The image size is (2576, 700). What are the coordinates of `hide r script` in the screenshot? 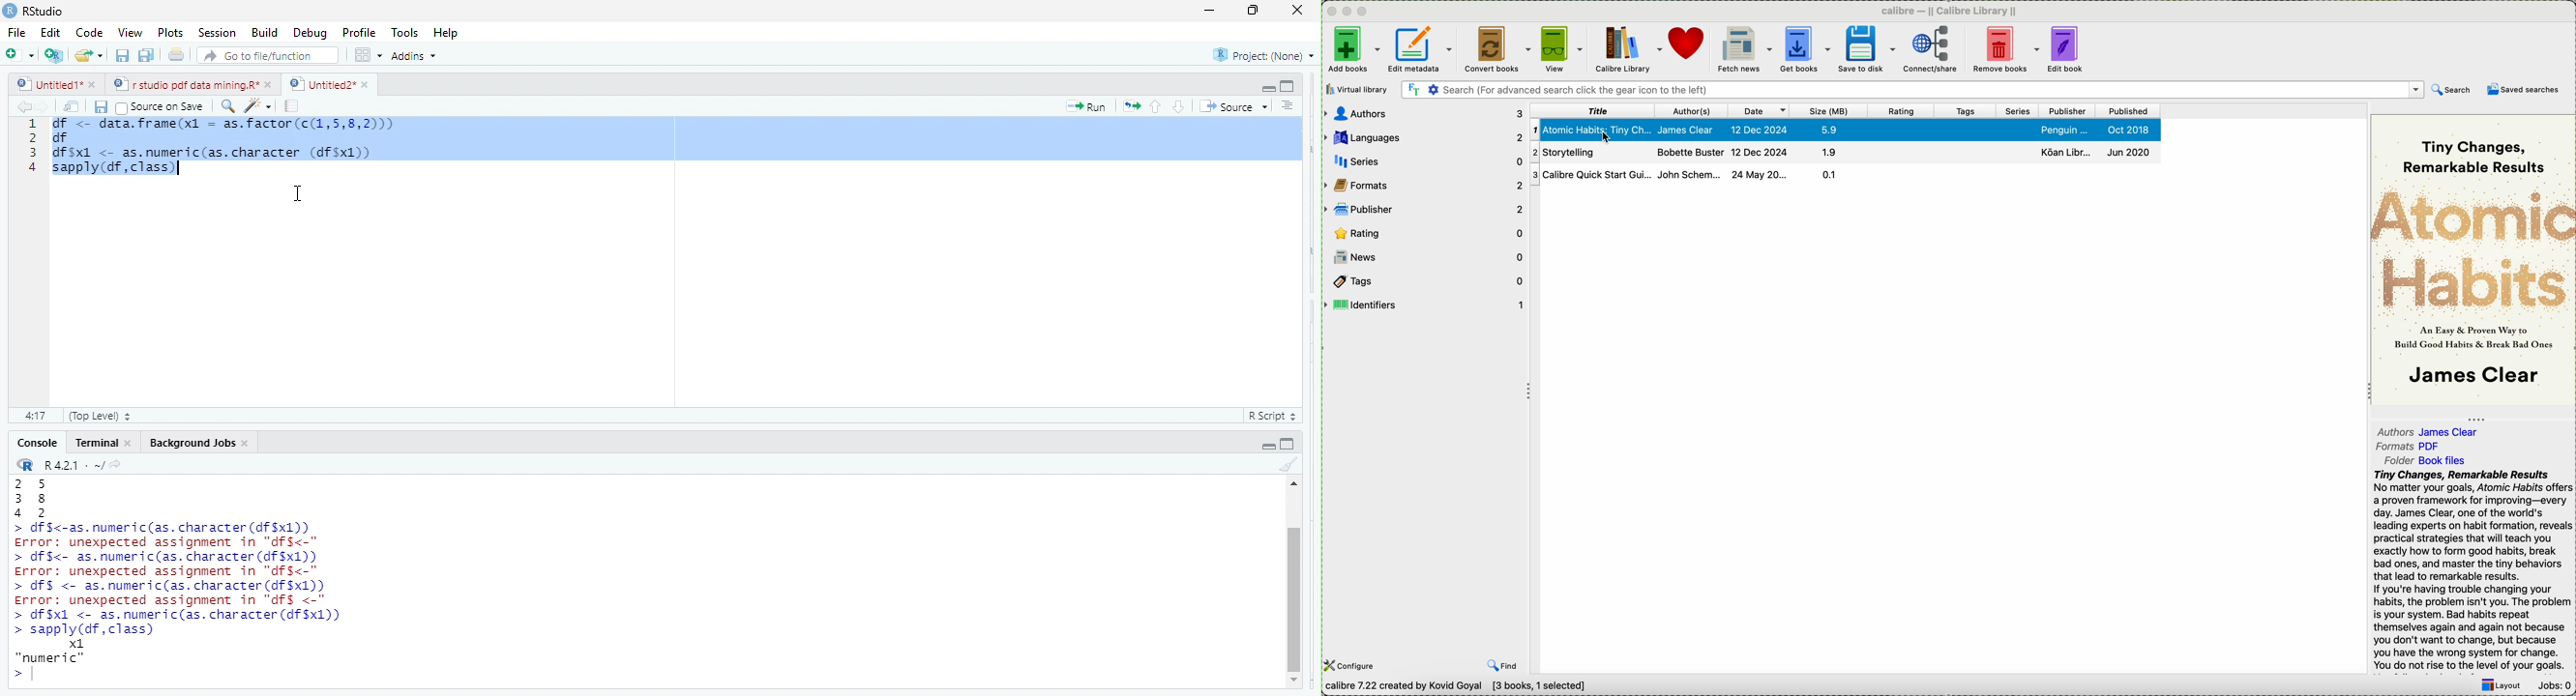 It's located at (1269, 447).